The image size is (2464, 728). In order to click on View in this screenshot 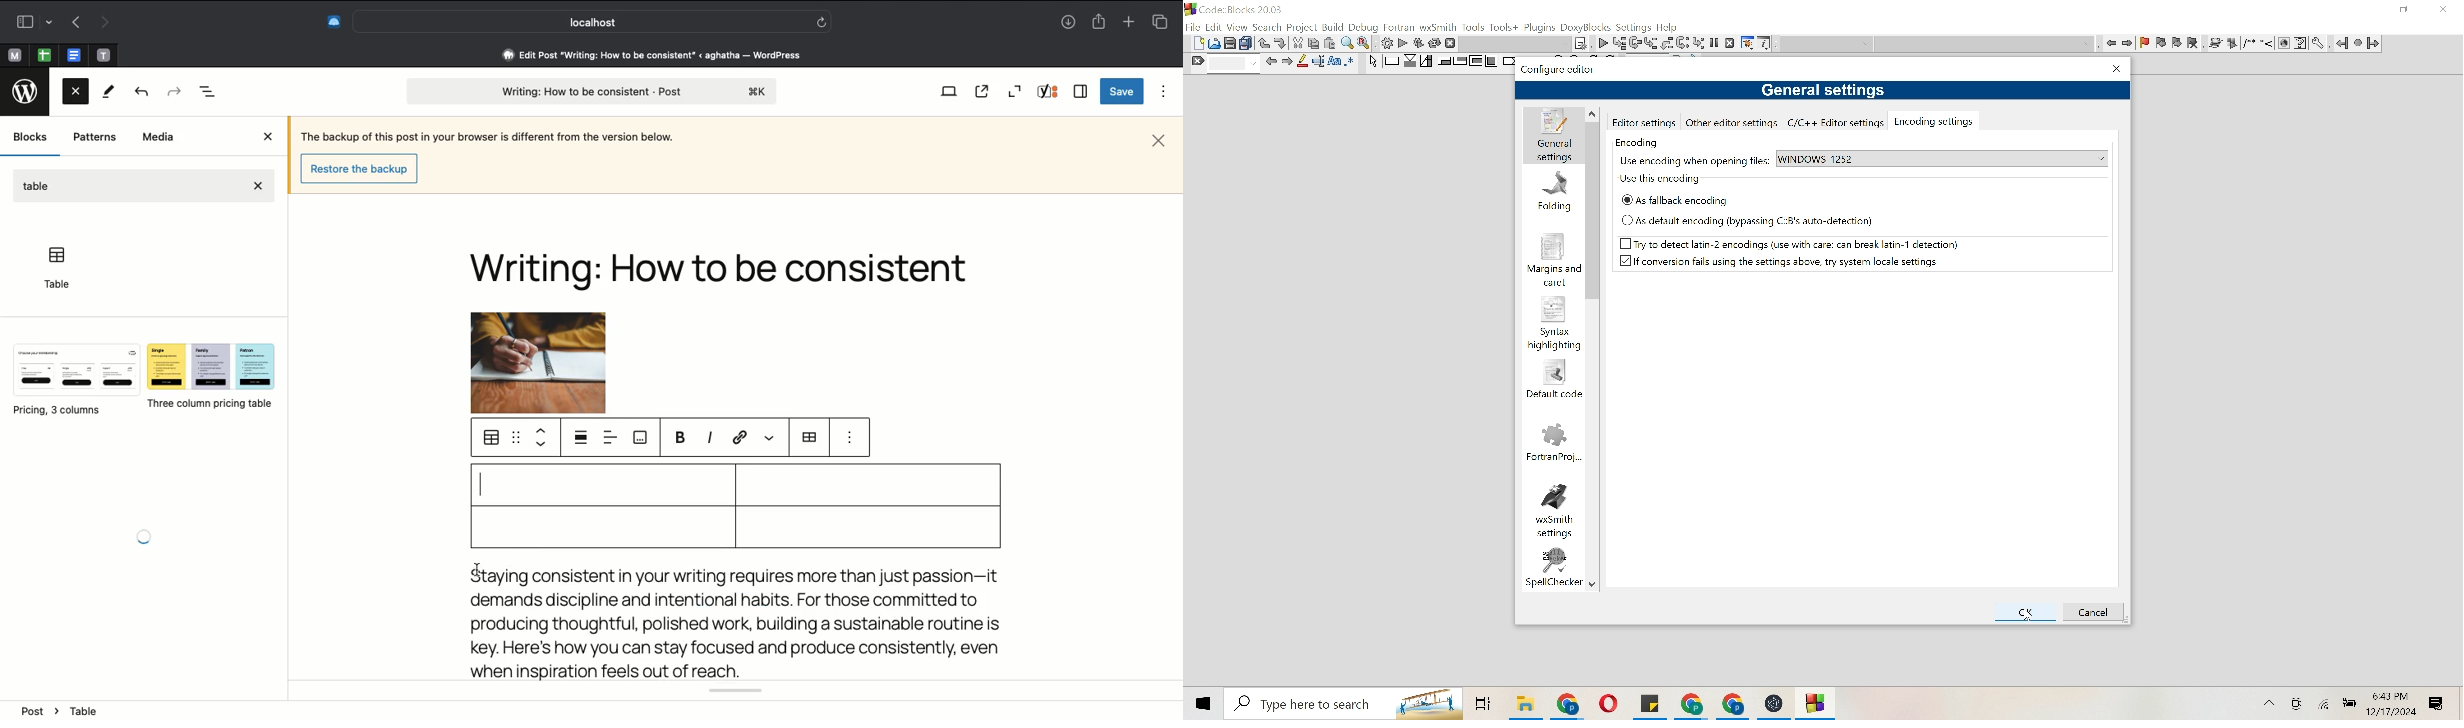, I will do `click(946, 93)`.